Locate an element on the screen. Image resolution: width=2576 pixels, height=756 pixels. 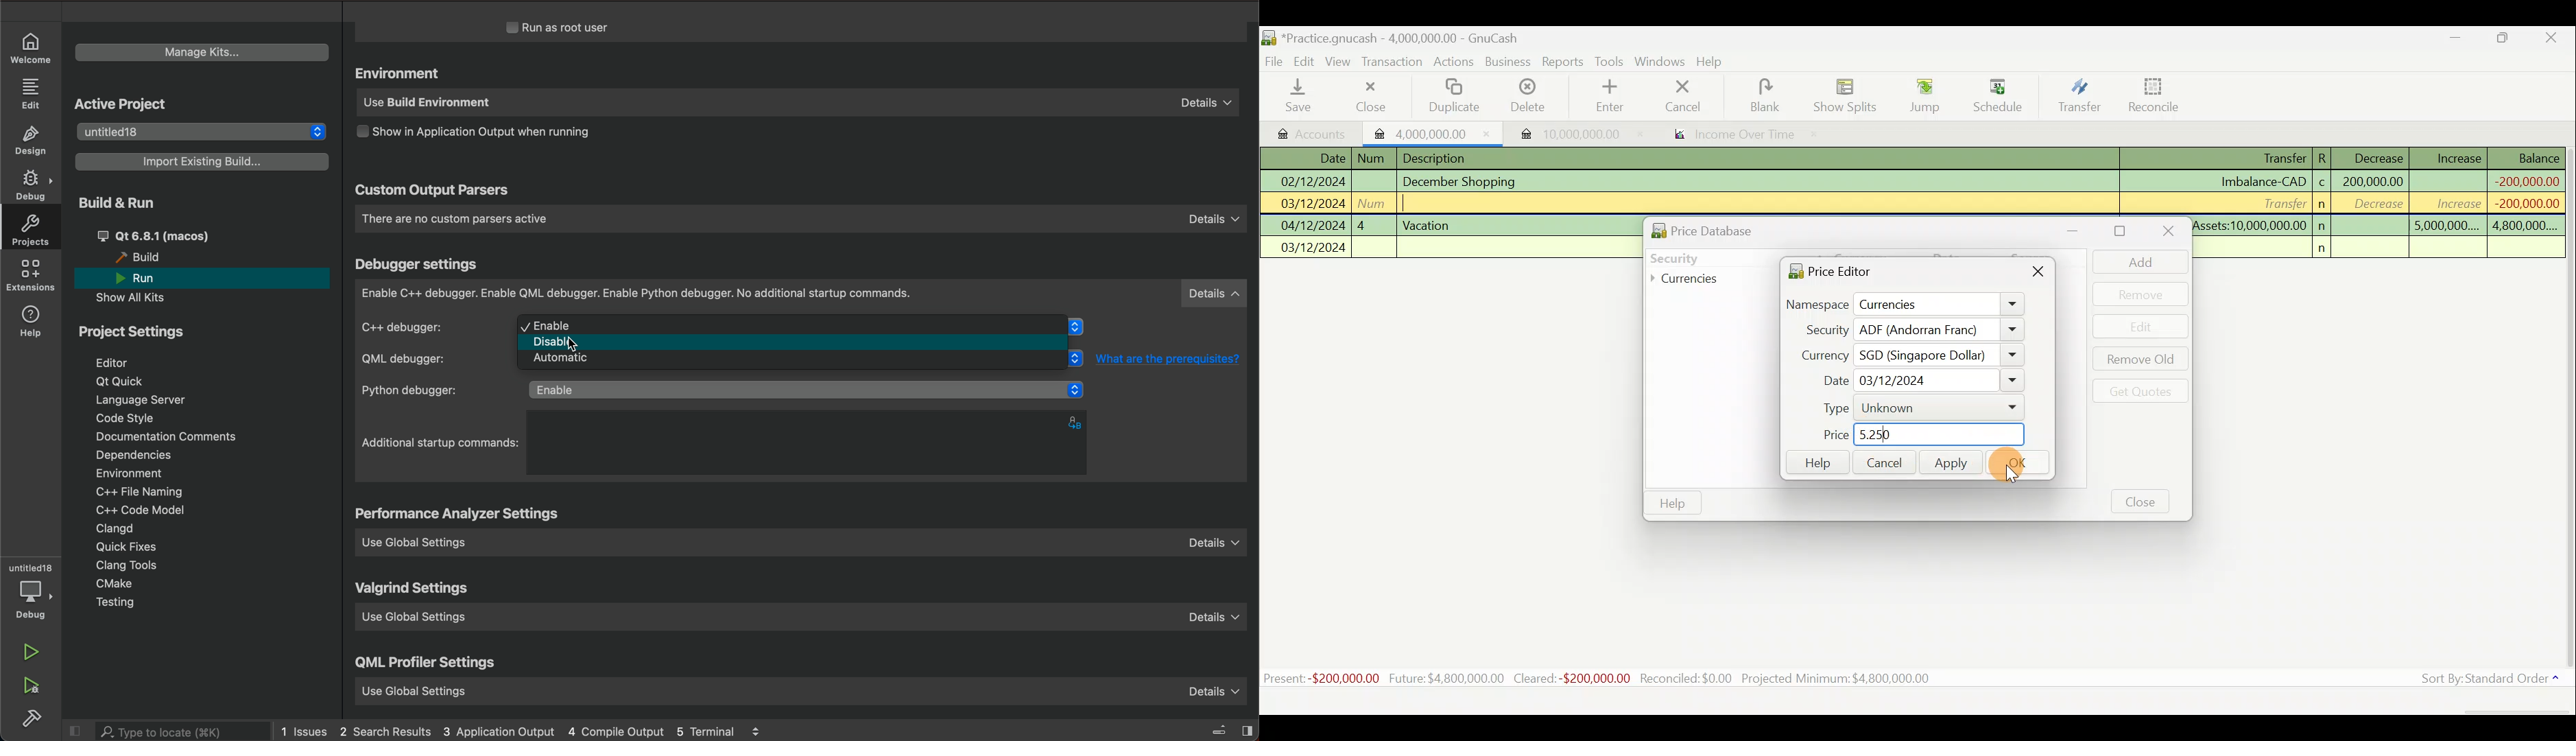
Reconcile is located at coordinates (2149, 95).